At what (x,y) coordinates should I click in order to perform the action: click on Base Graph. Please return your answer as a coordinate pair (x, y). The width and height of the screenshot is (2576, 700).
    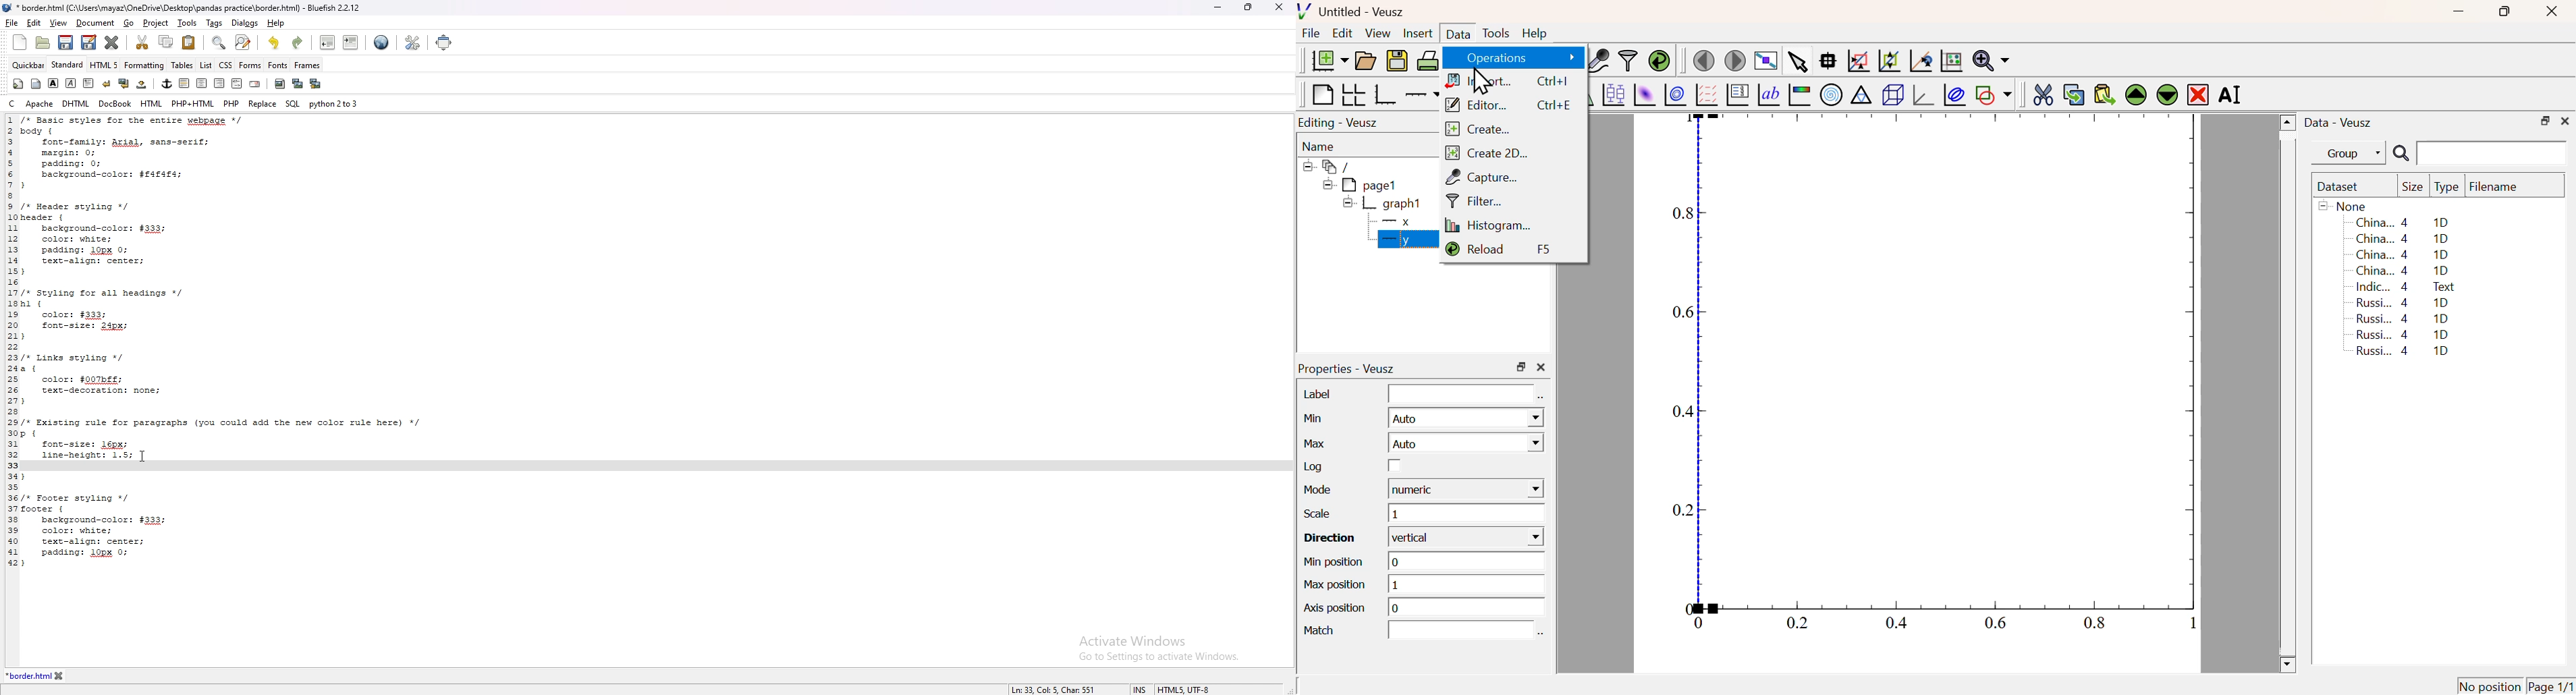
    Looking at the image, I should click on (1384, 94).